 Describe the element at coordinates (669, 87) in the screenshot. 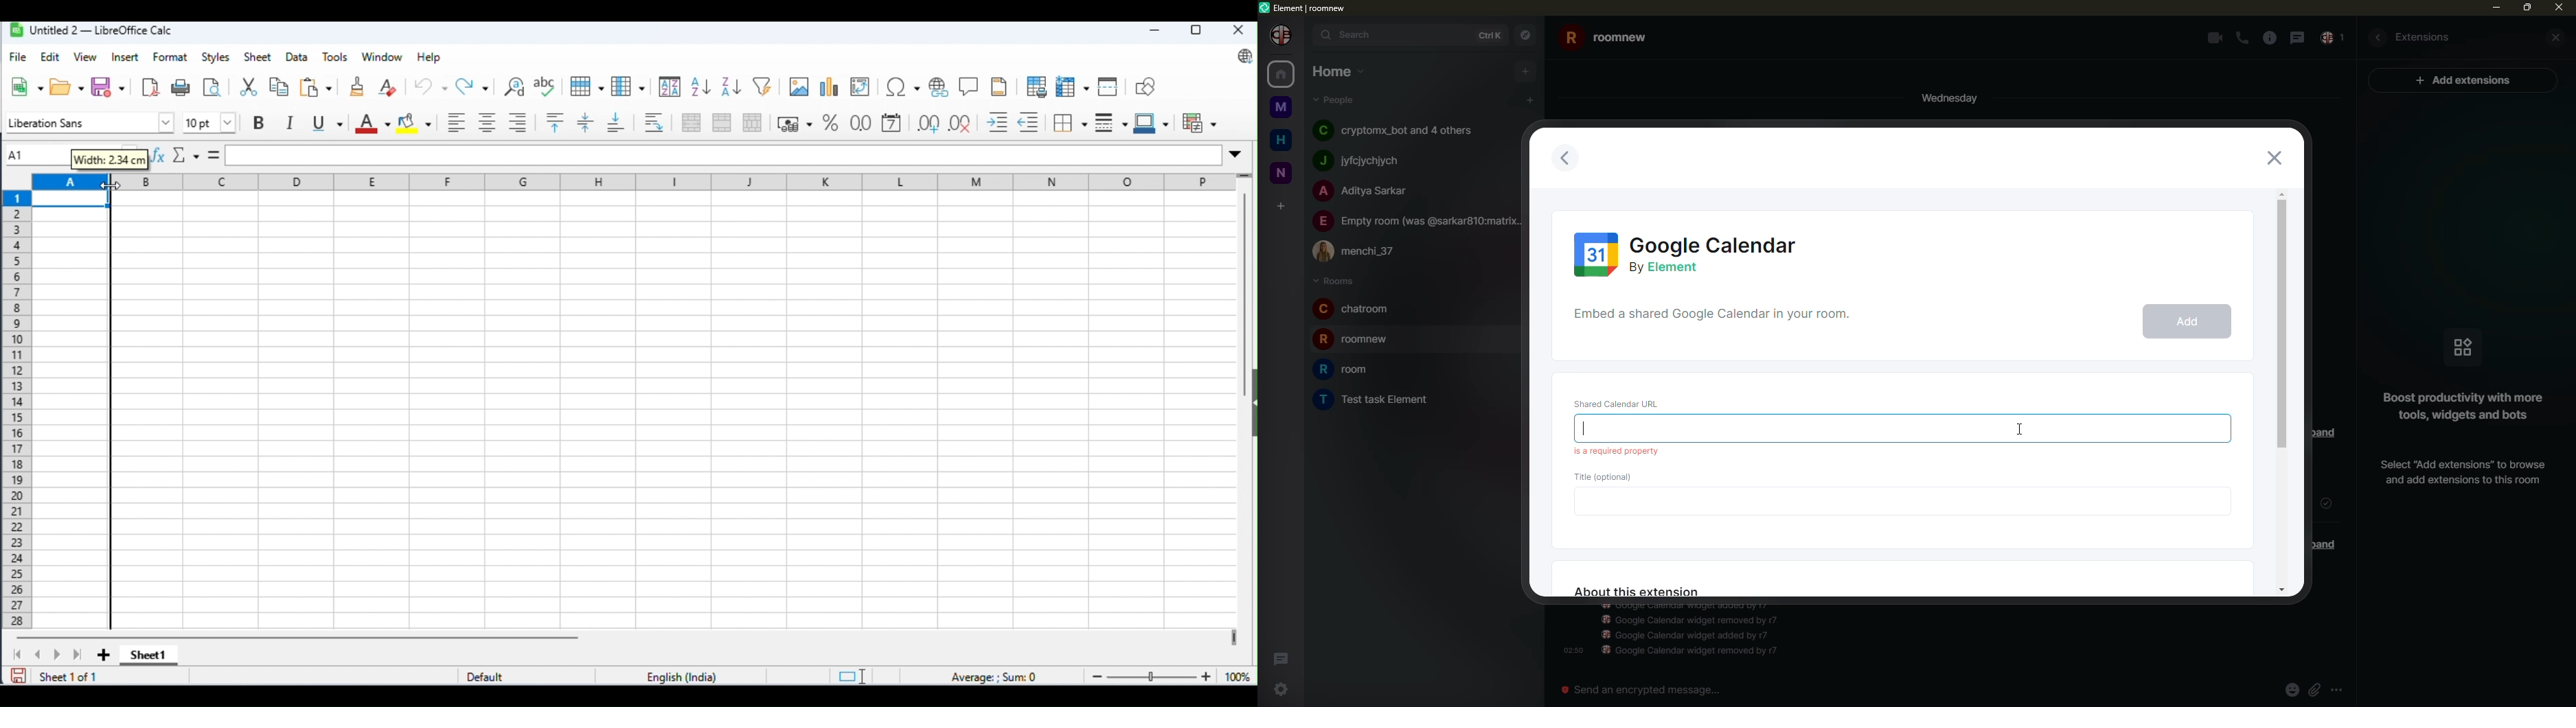

I see `sort` at that location.